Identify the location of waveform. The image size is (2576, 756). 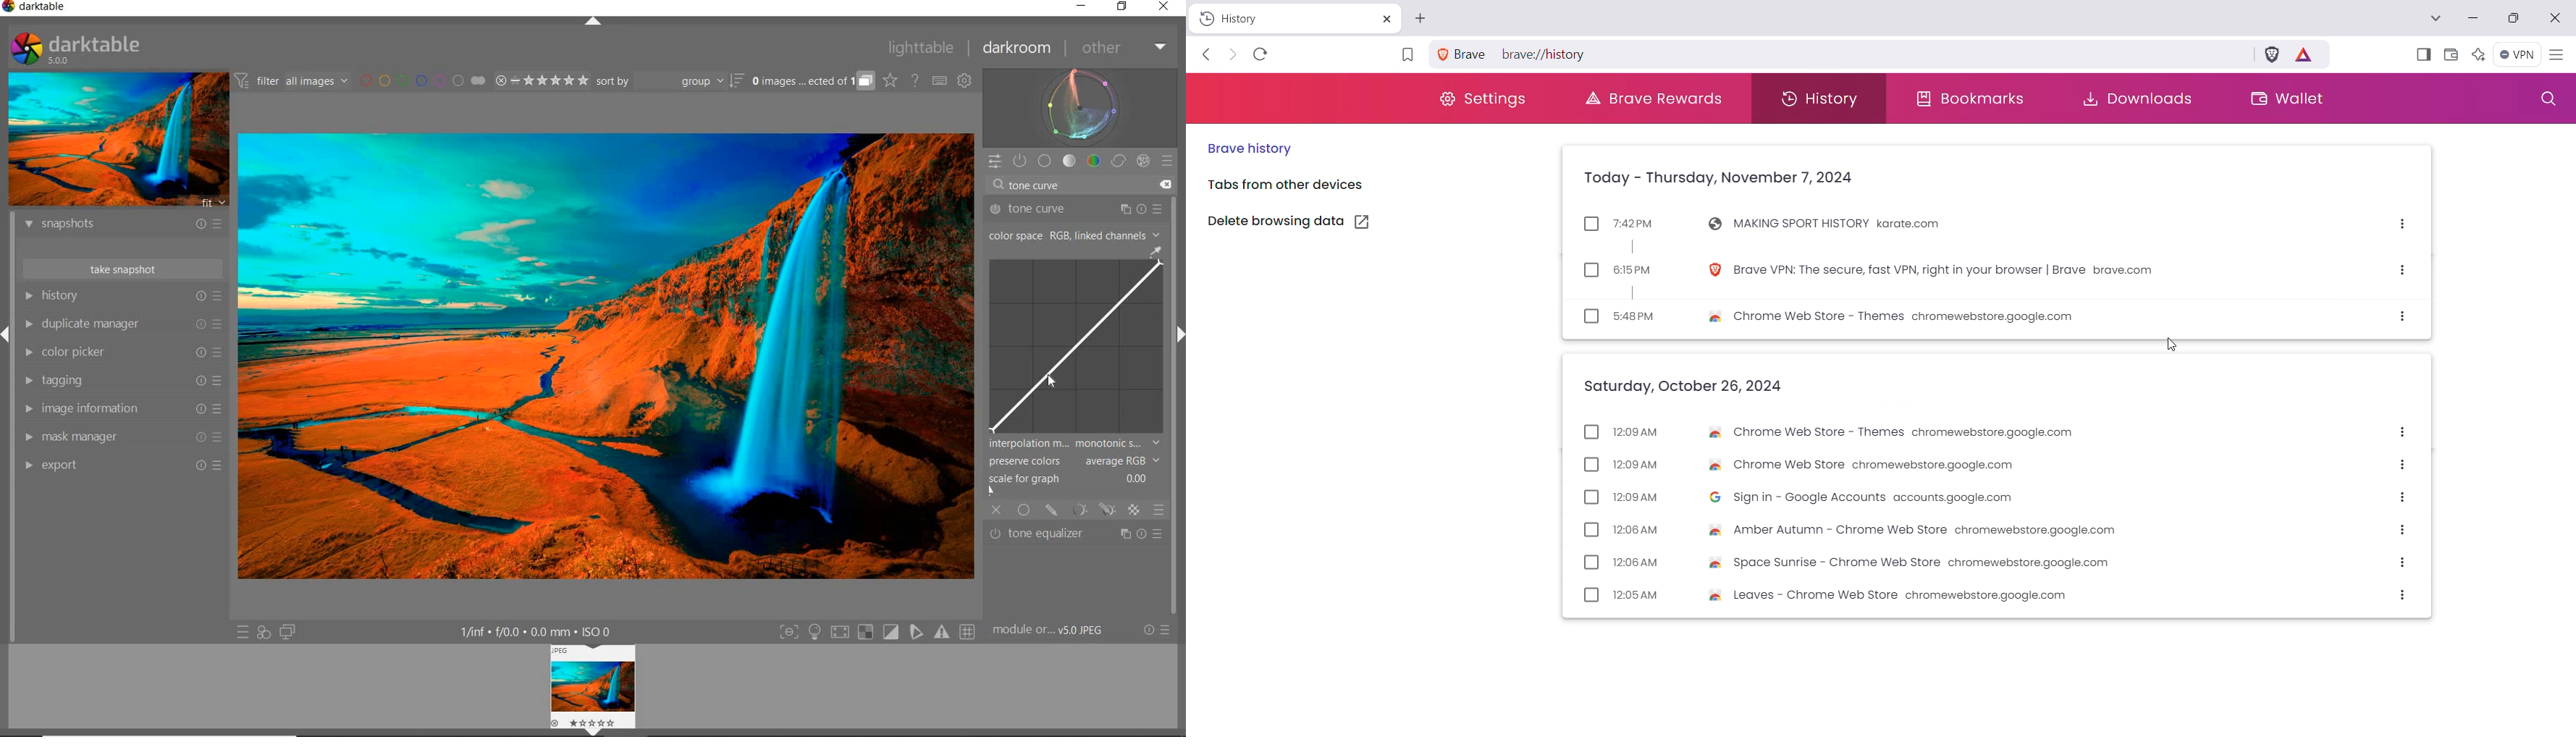
(1081, 107).